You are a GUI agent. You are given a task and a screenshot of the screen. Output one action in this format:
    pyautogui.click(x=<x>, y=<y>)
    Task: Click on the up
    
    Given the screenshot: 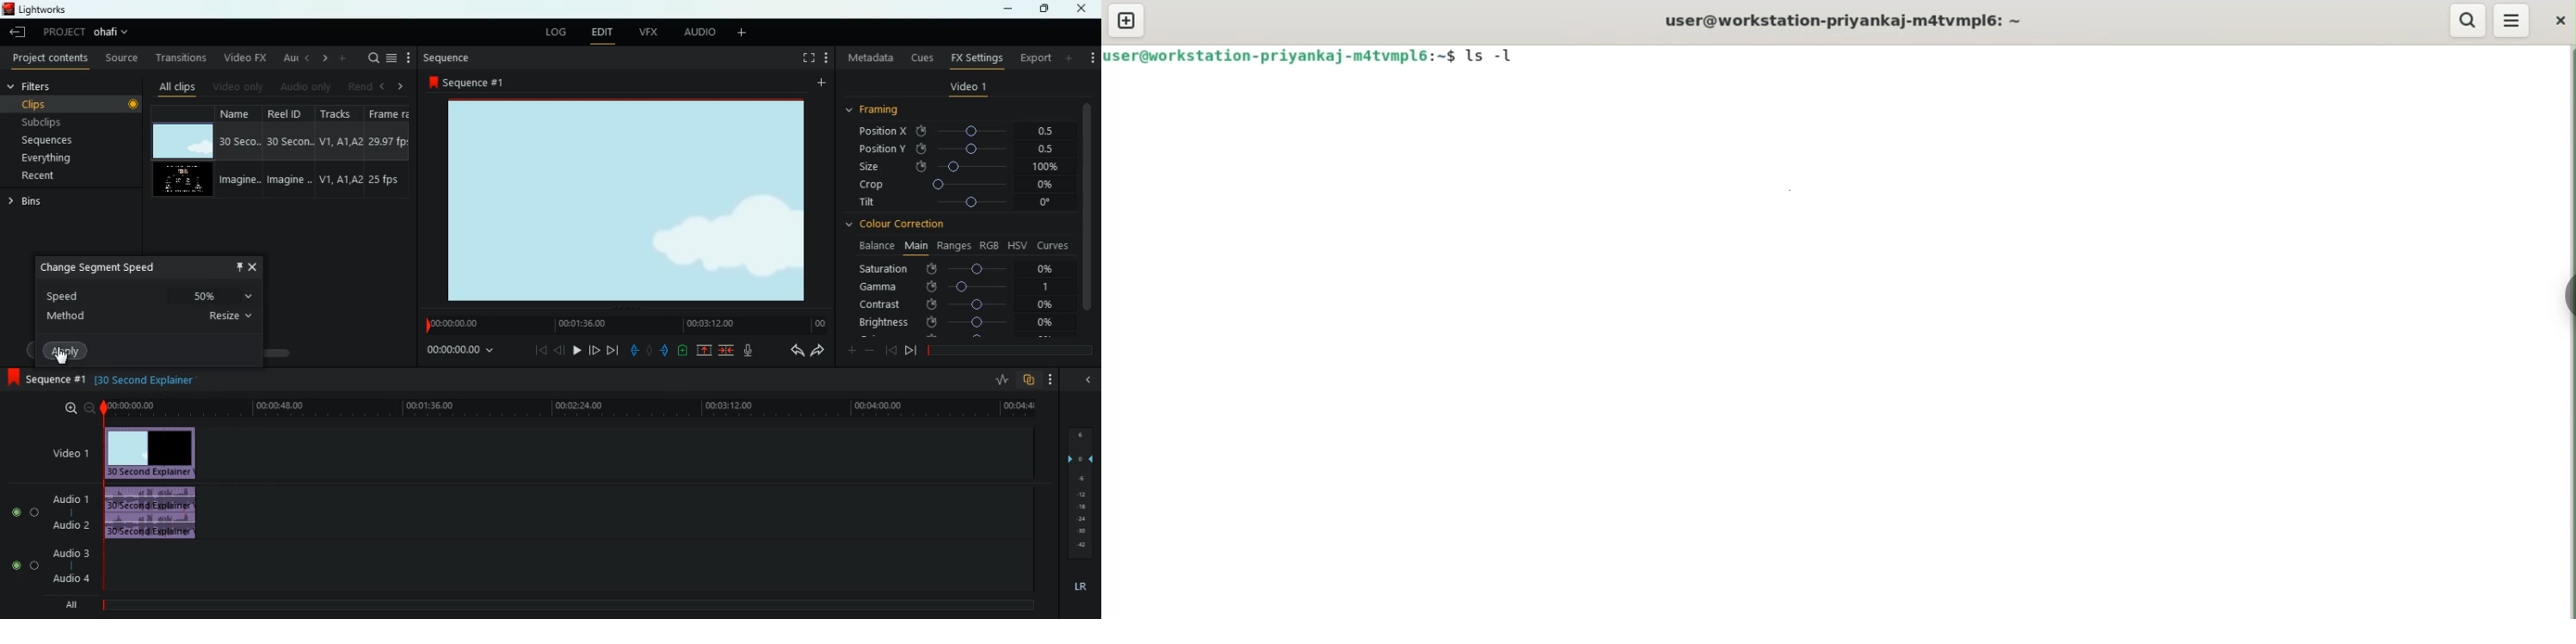 What is the action you would take?
    pyautogui.click(x=706, y=350)
    